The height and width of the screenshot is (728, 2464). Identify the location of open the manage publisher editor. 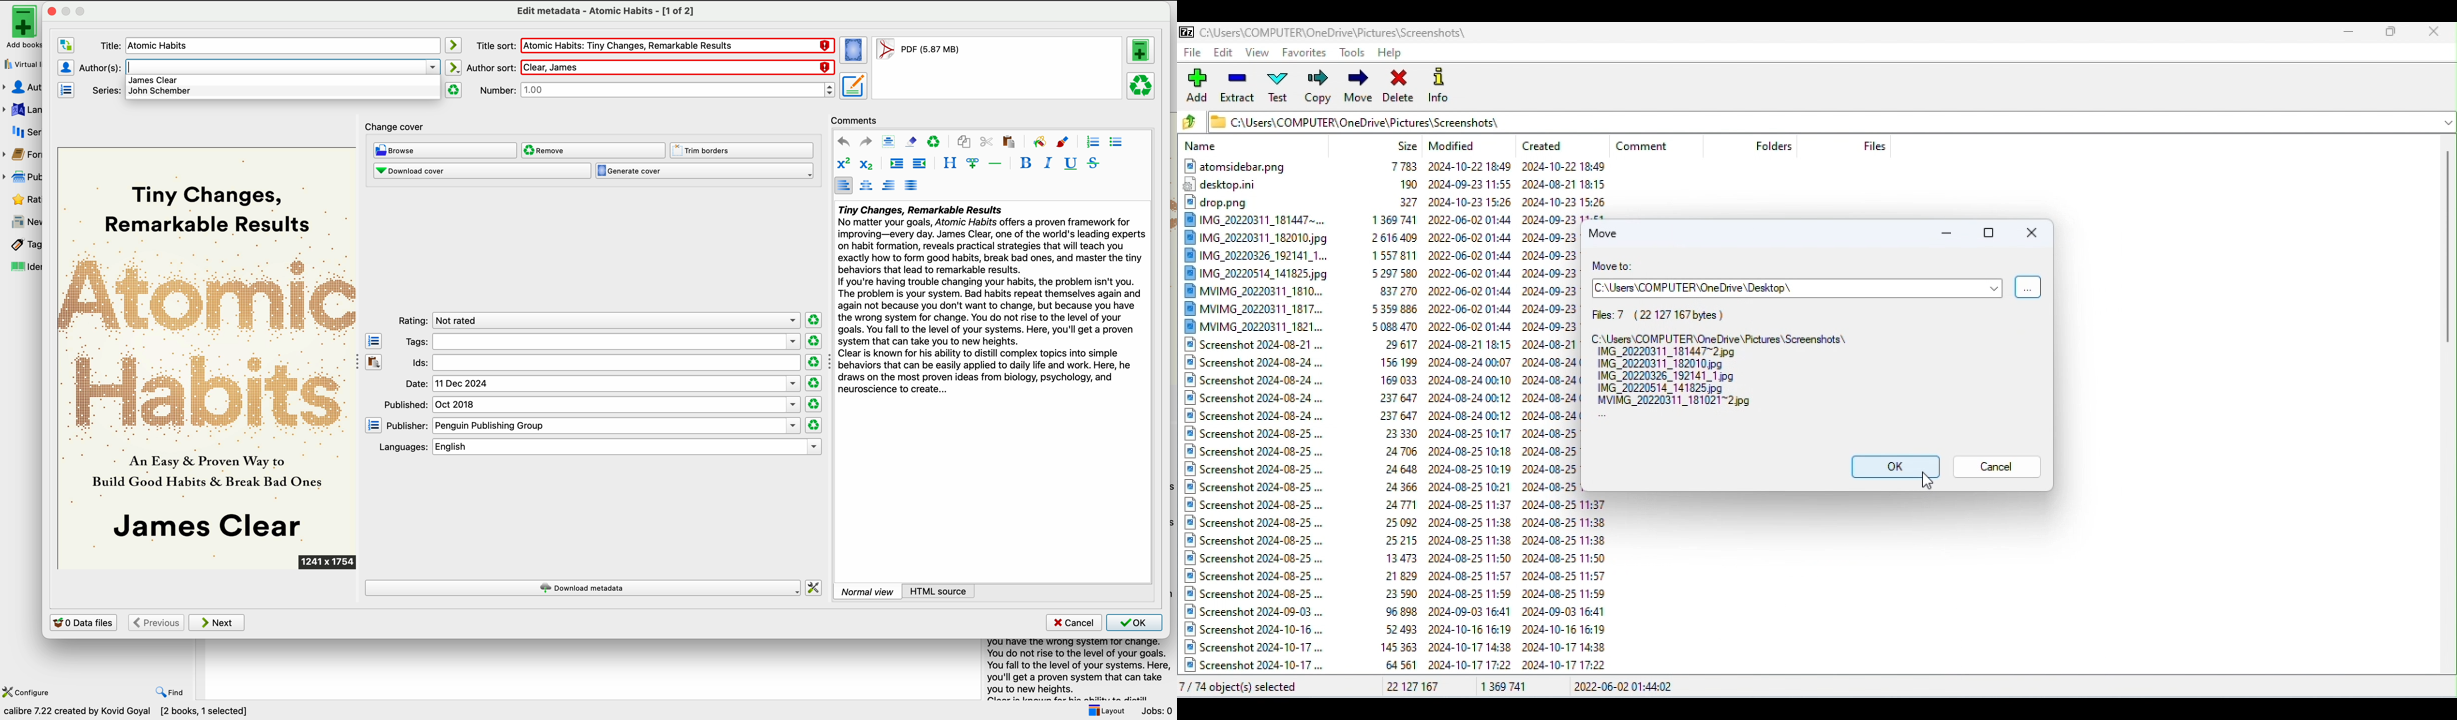
(374, 425).